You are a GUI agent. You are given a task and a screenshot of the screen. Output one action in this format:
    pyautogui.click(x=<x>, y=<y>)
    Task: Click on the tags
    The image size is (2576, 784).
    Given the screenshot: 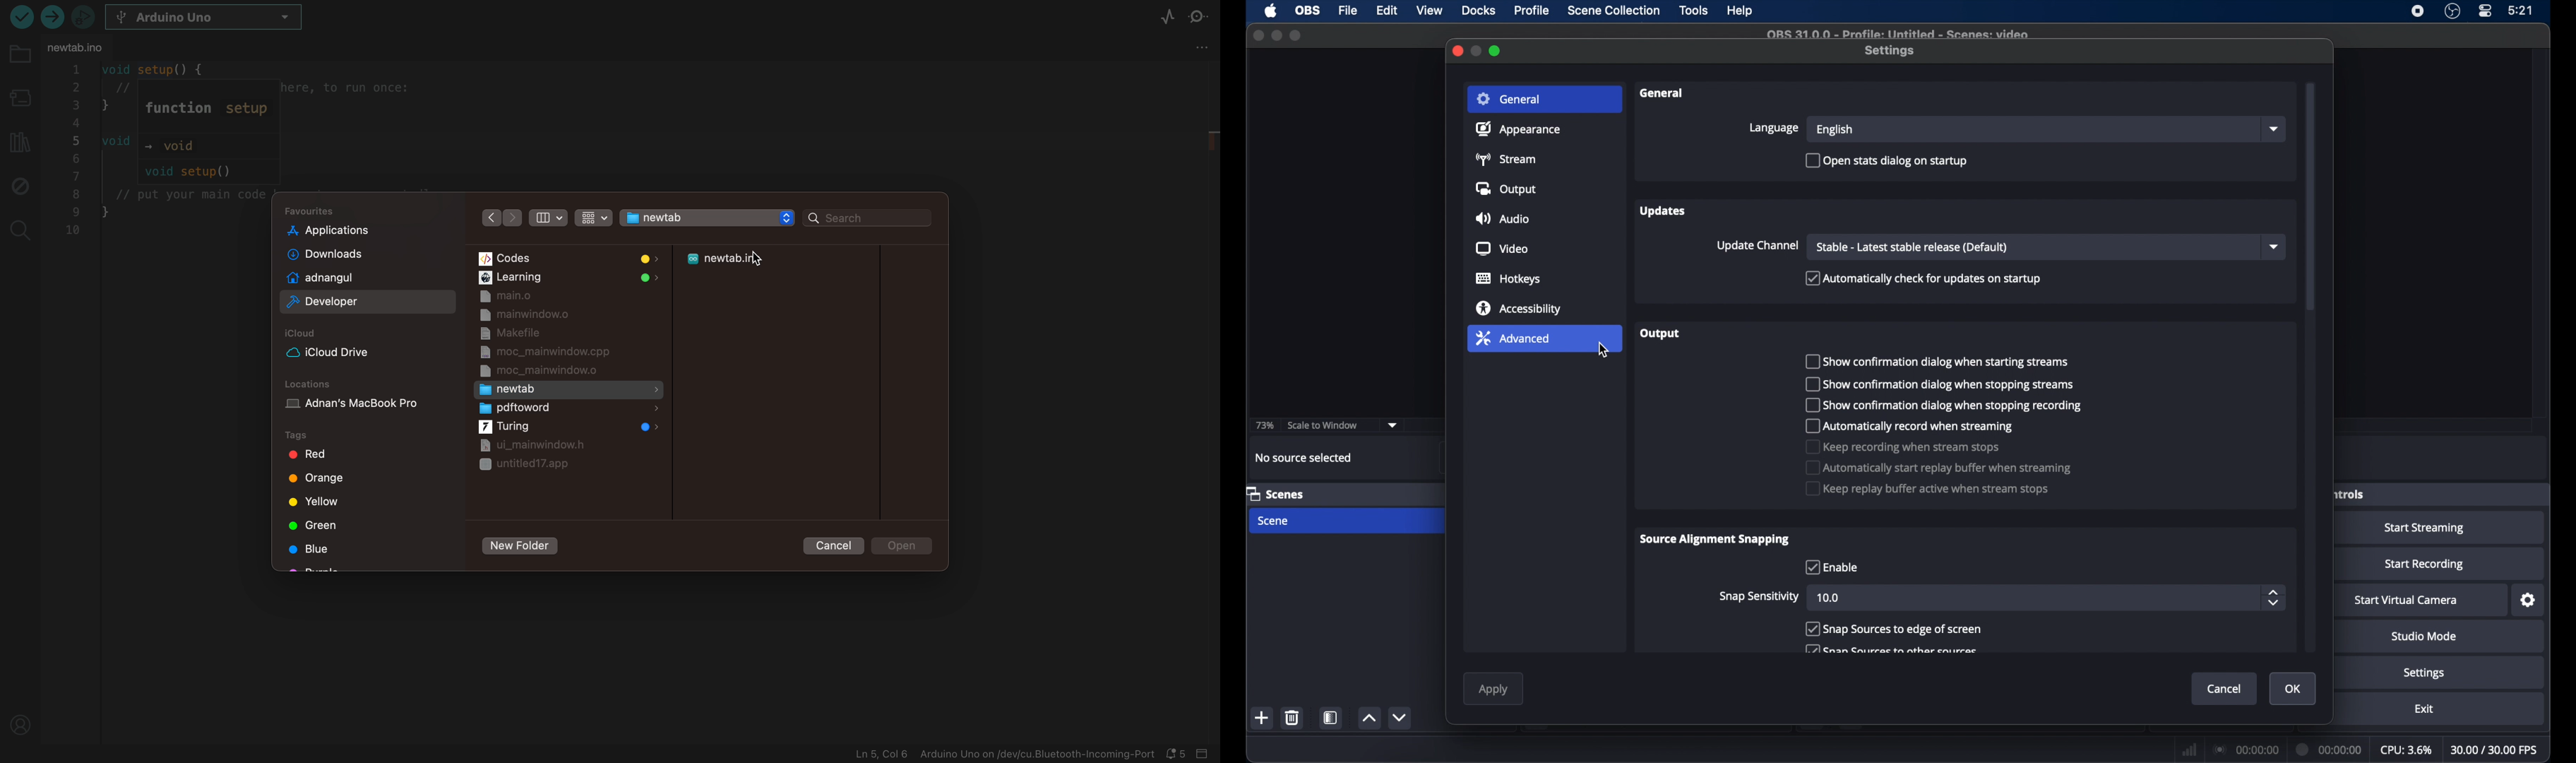 What is the action you would take?
    pyautogui.click(x=313, y=524)
    